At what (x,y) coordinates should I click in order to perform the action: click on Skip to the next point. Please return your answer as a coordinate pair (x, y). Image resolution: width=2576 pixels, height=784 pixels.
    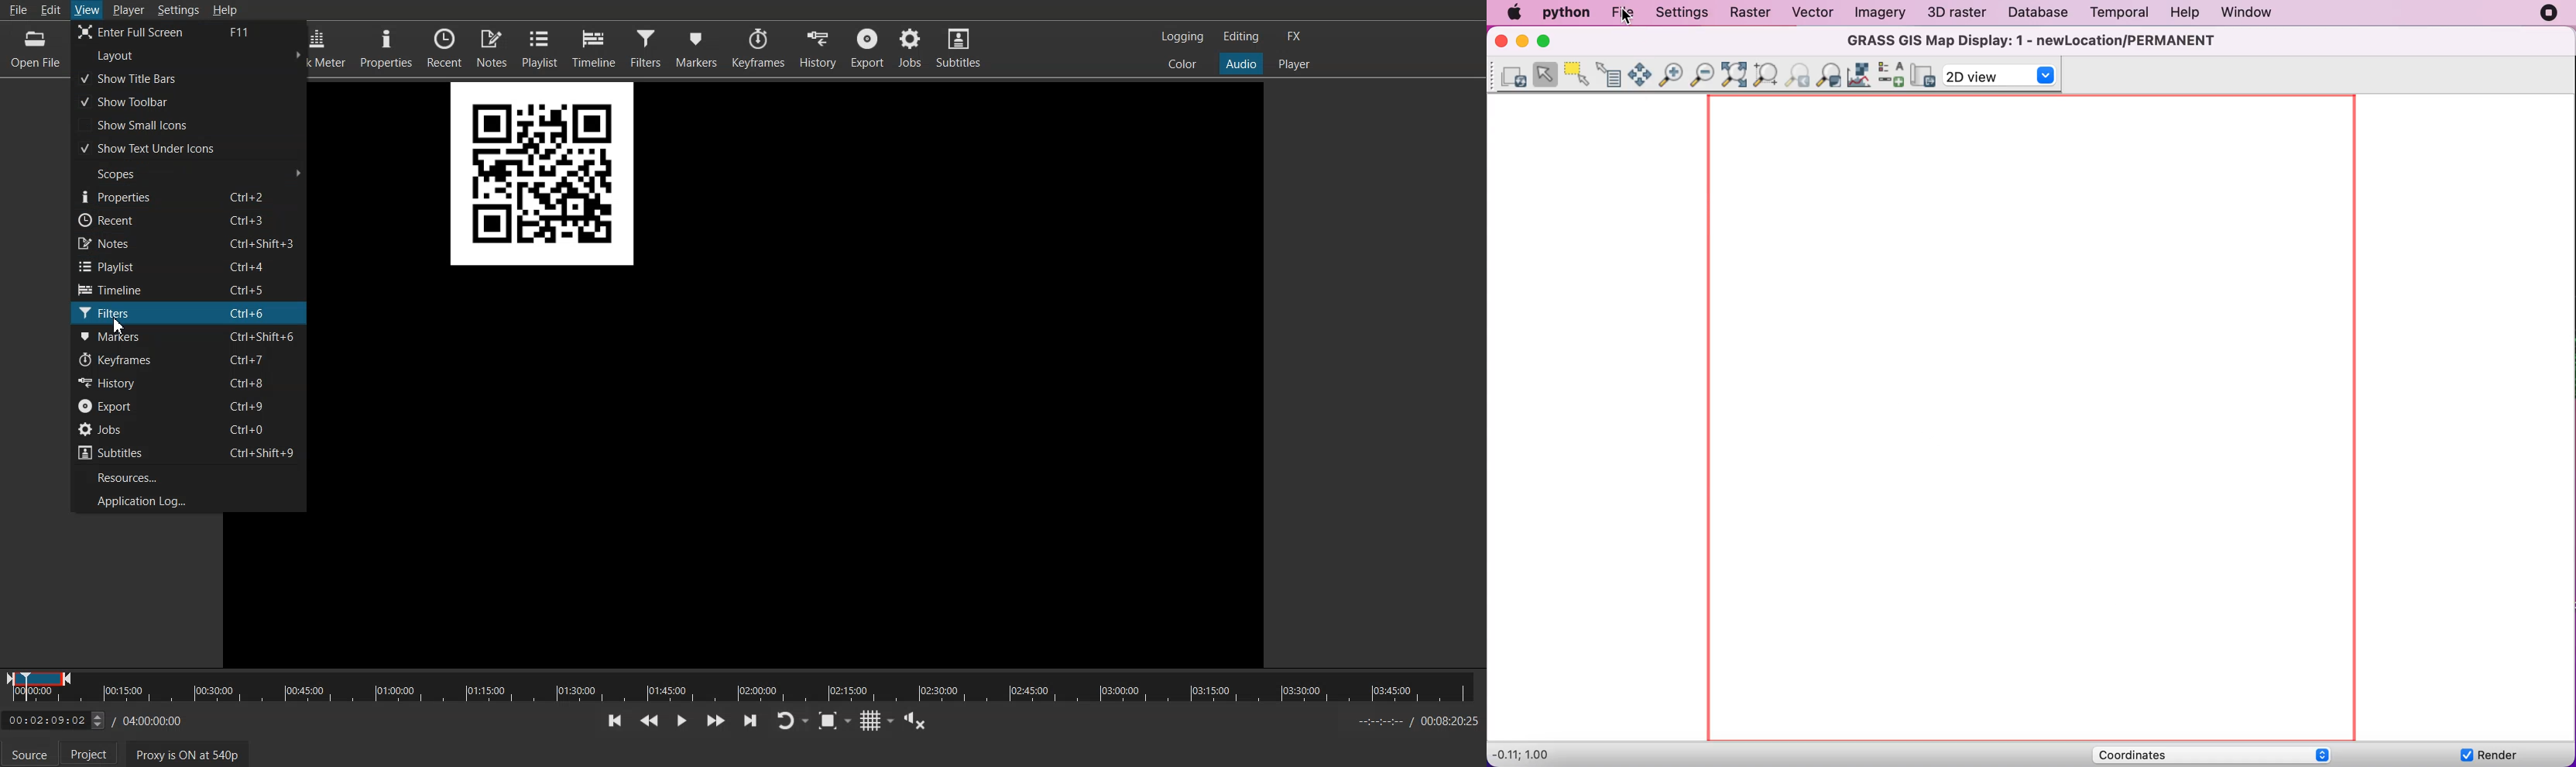
    Looking at the image, I should click on (750, 721).